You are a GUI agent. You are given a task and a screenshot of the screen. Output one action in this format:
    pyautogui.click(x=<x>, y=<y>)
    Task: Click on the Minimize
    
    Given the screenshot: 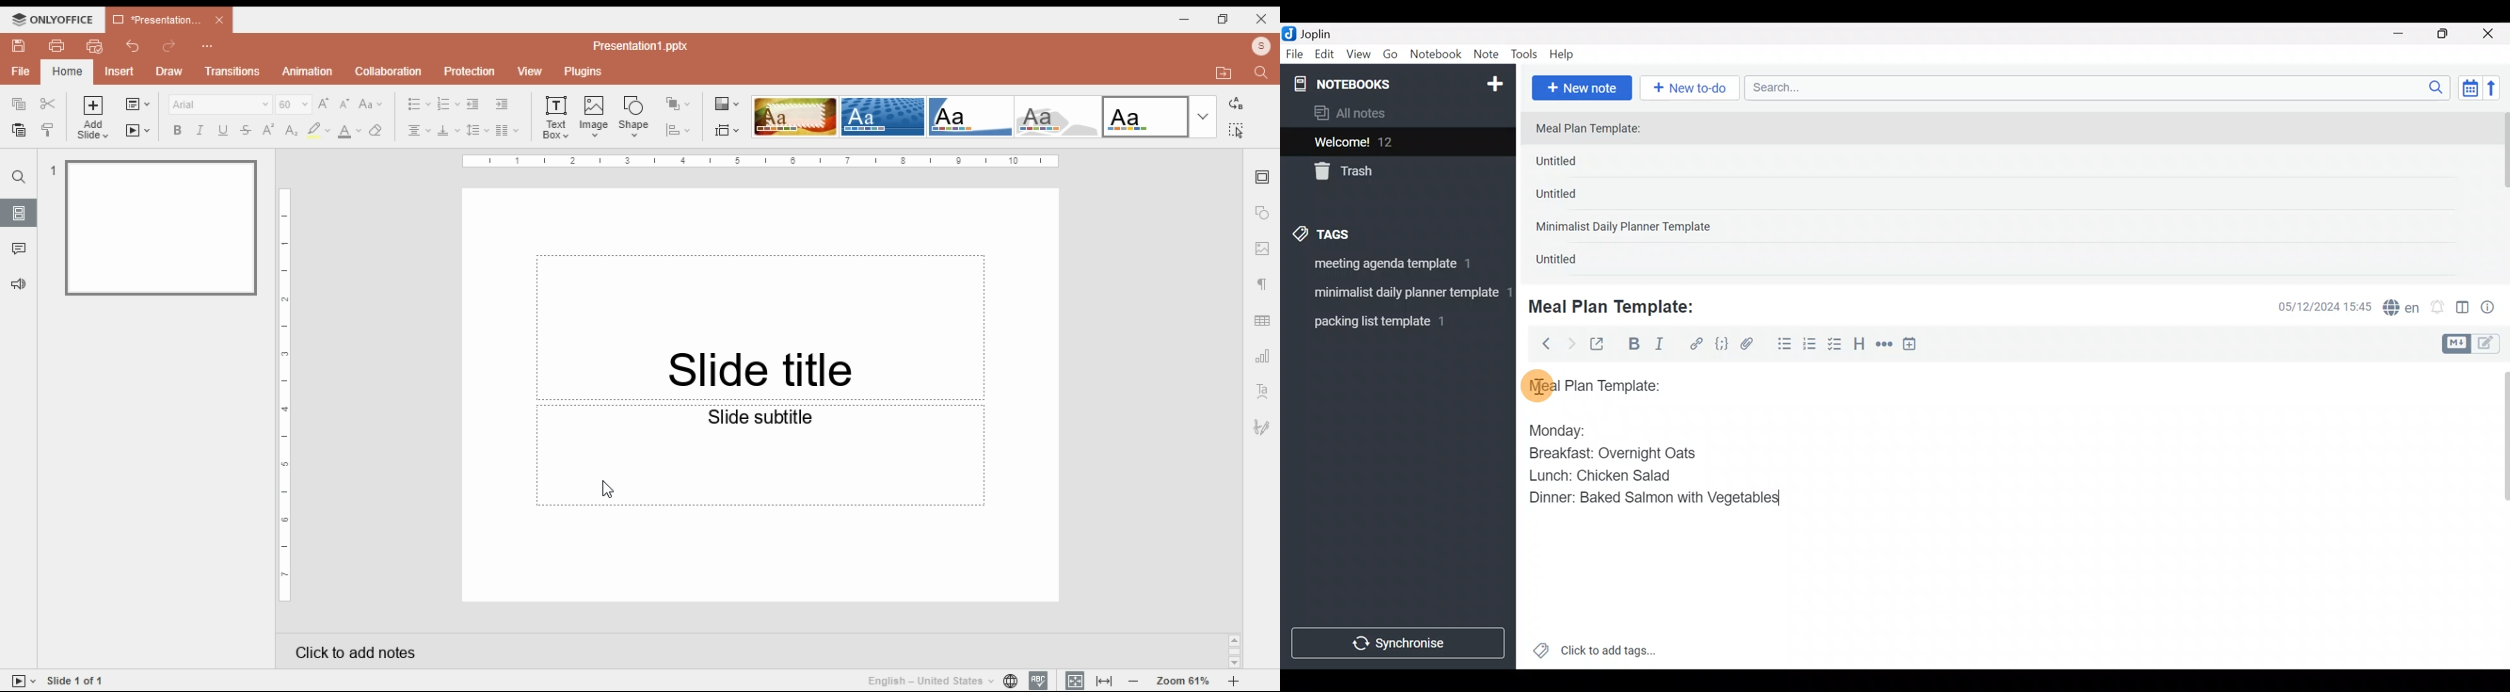 What is the action you would take?
    pyautogui.click(x=2406, y=32)
    